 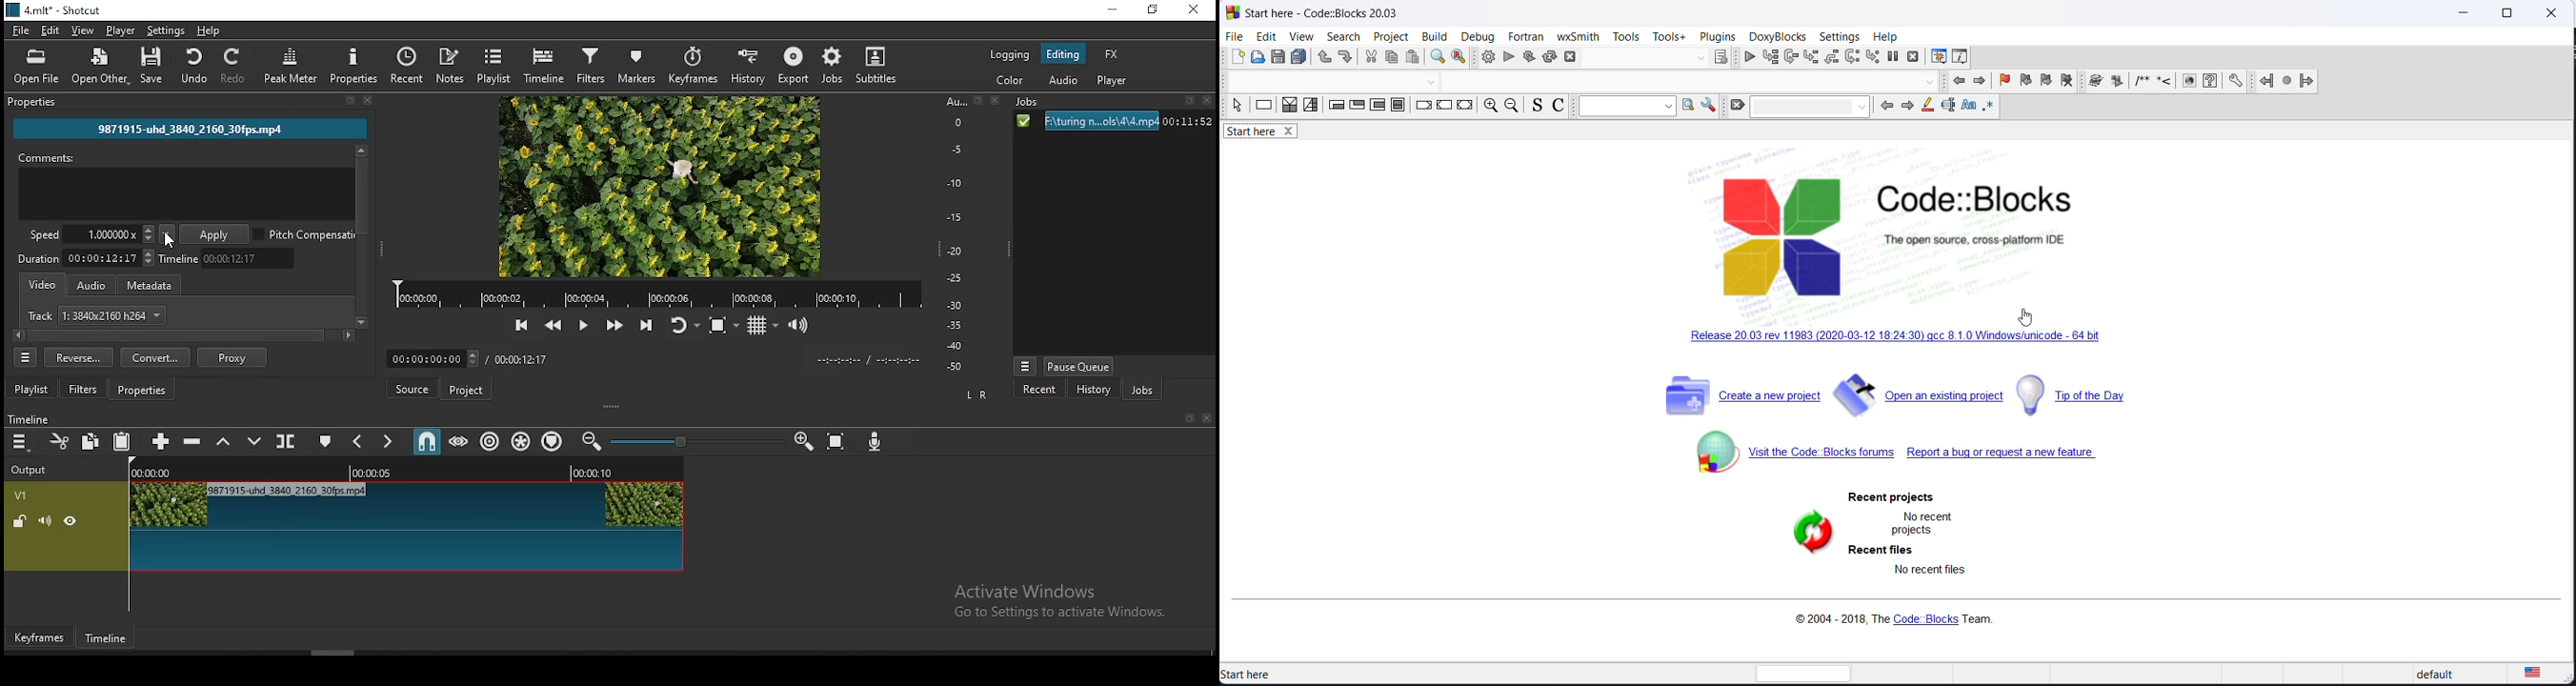 I want to click on recent, so click(x=412, y=66).